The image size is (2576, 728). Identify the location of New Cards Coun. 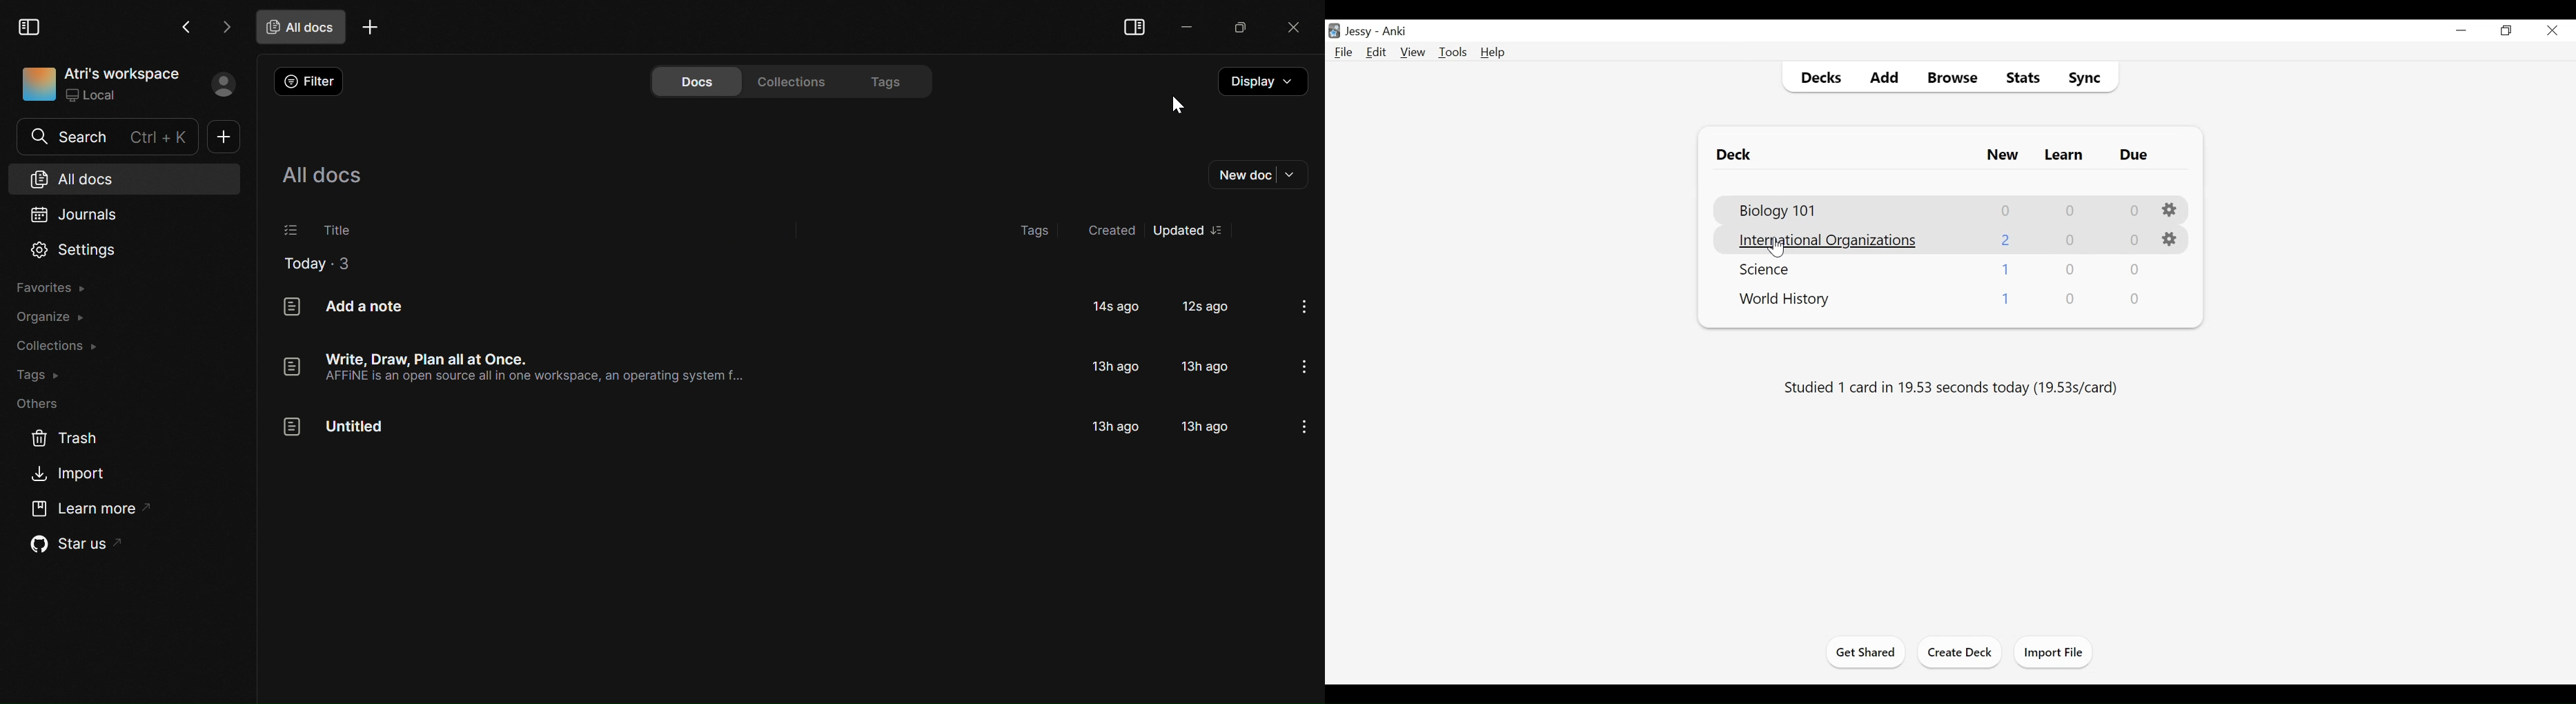
(2007, 241).